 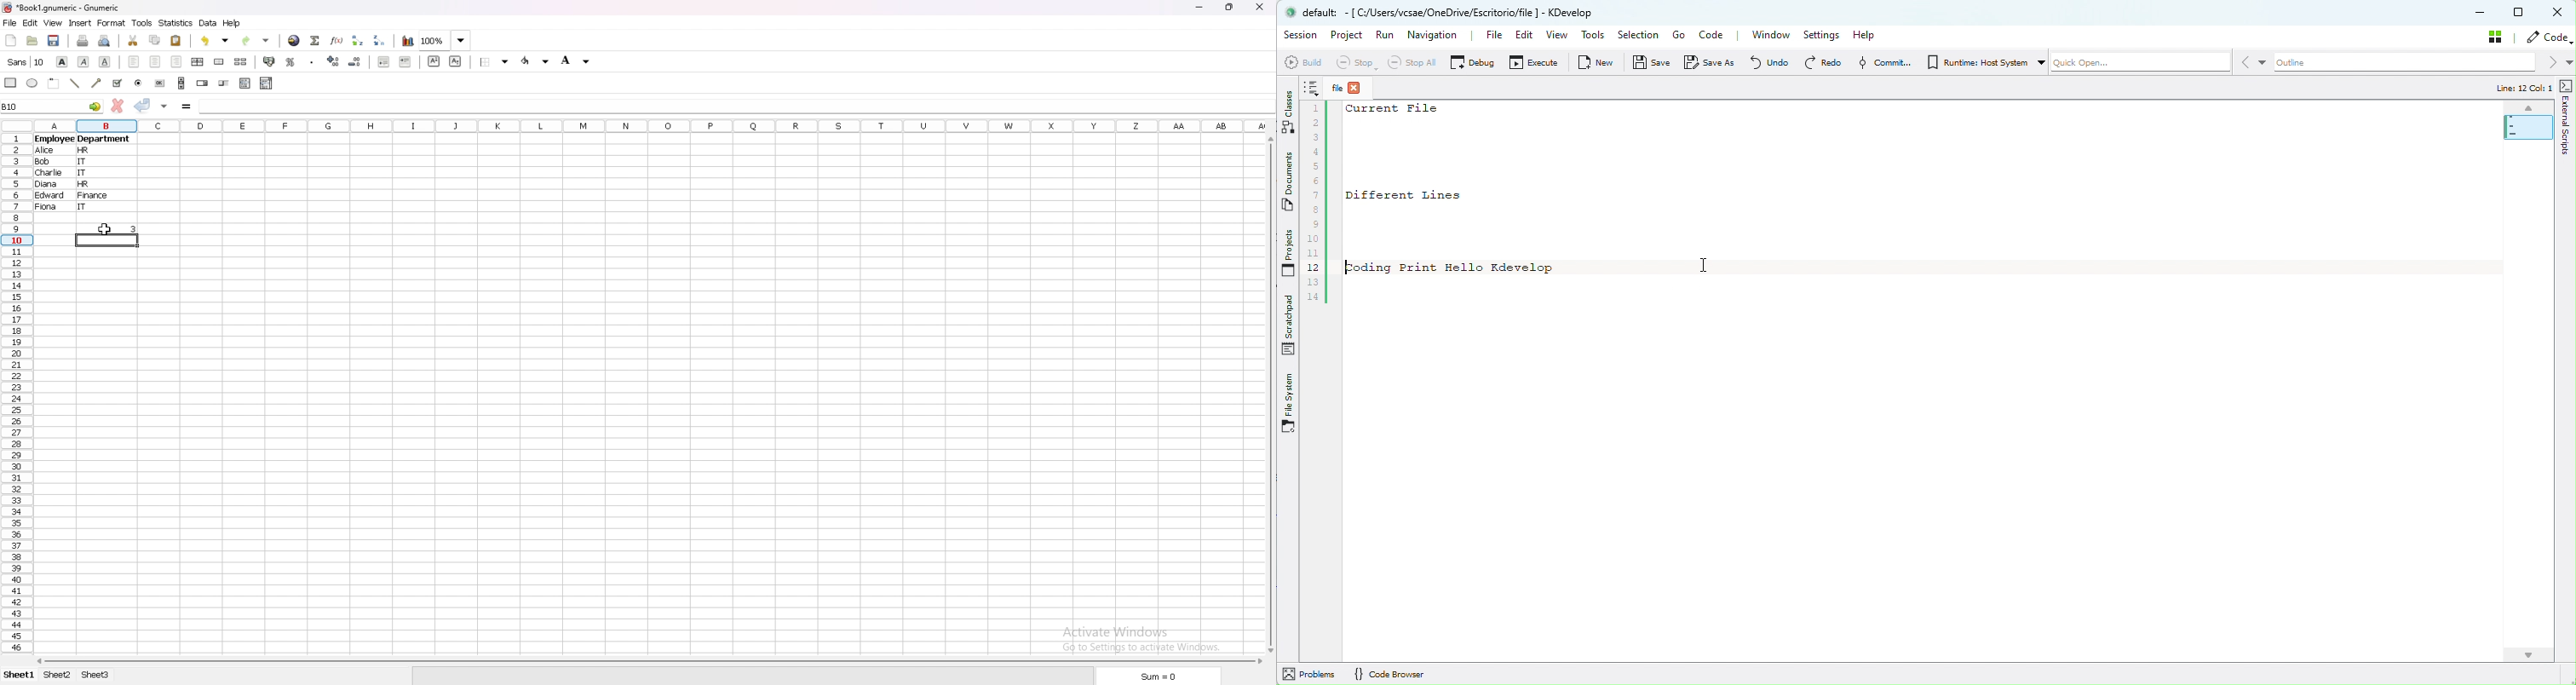 What do you see at coordinates (62, 61) in the screenshot?
I see `bold` at bounding box center [62, 61].